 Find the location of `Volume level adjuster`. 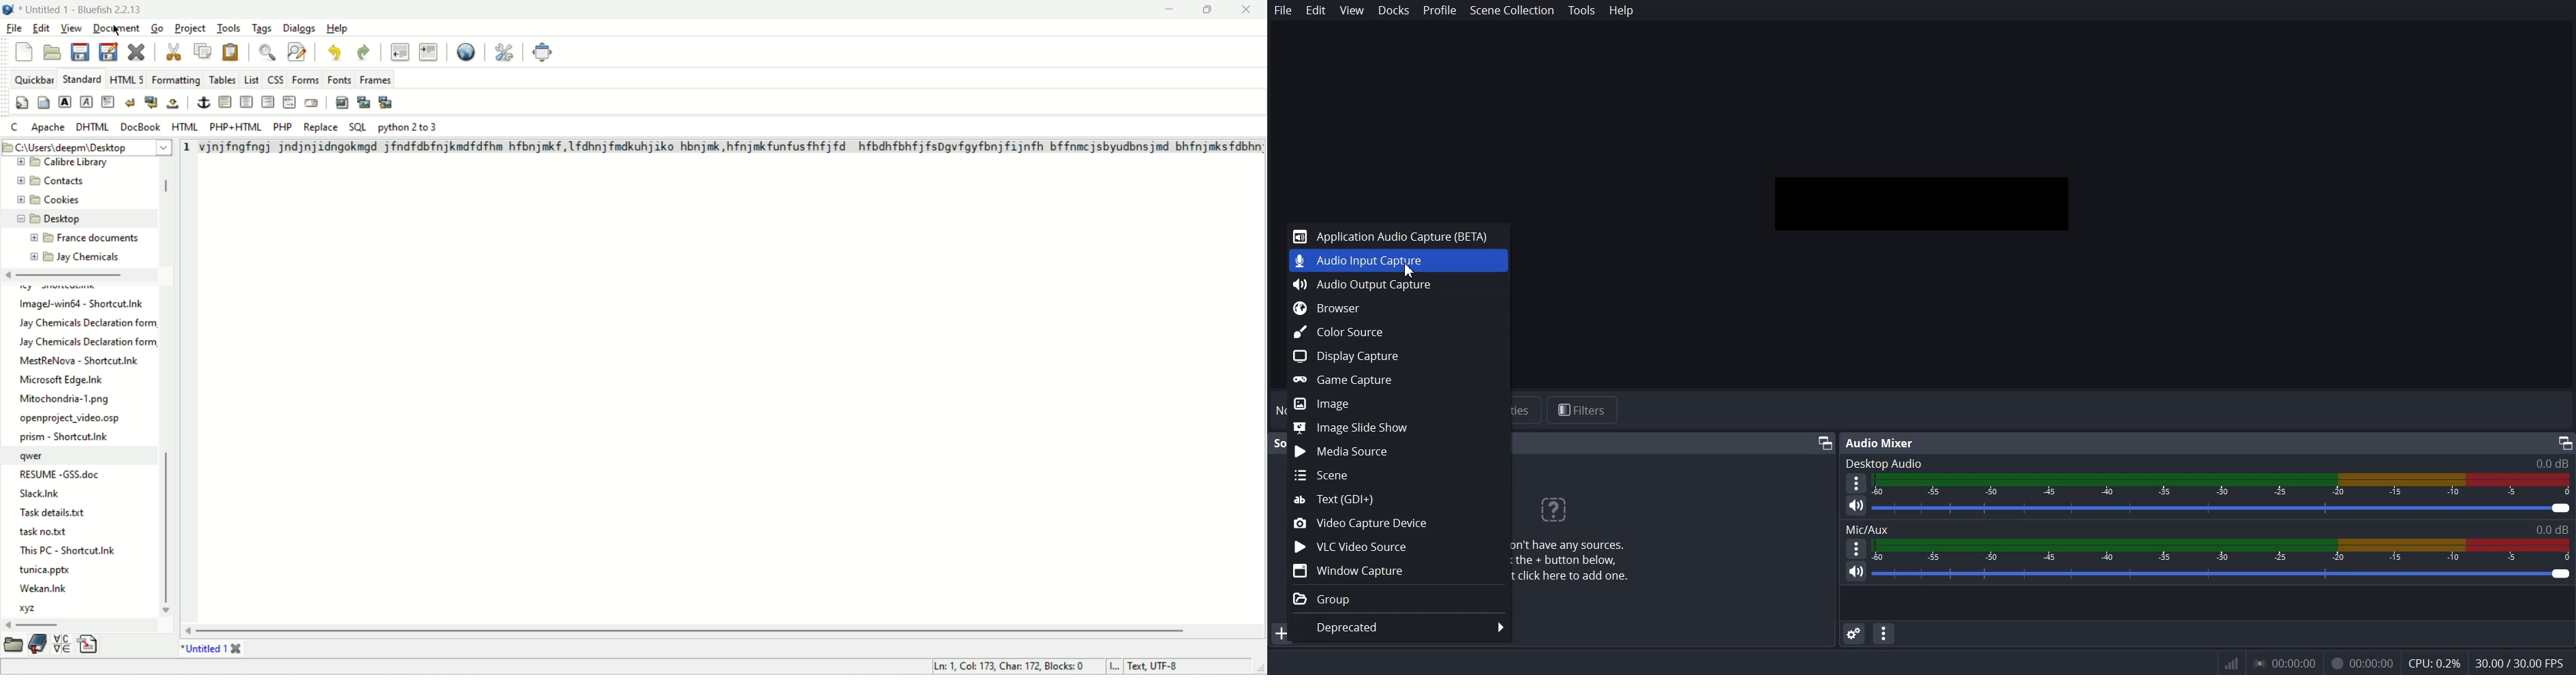

Volume level adjuster is located at coordinates (2223, 573).